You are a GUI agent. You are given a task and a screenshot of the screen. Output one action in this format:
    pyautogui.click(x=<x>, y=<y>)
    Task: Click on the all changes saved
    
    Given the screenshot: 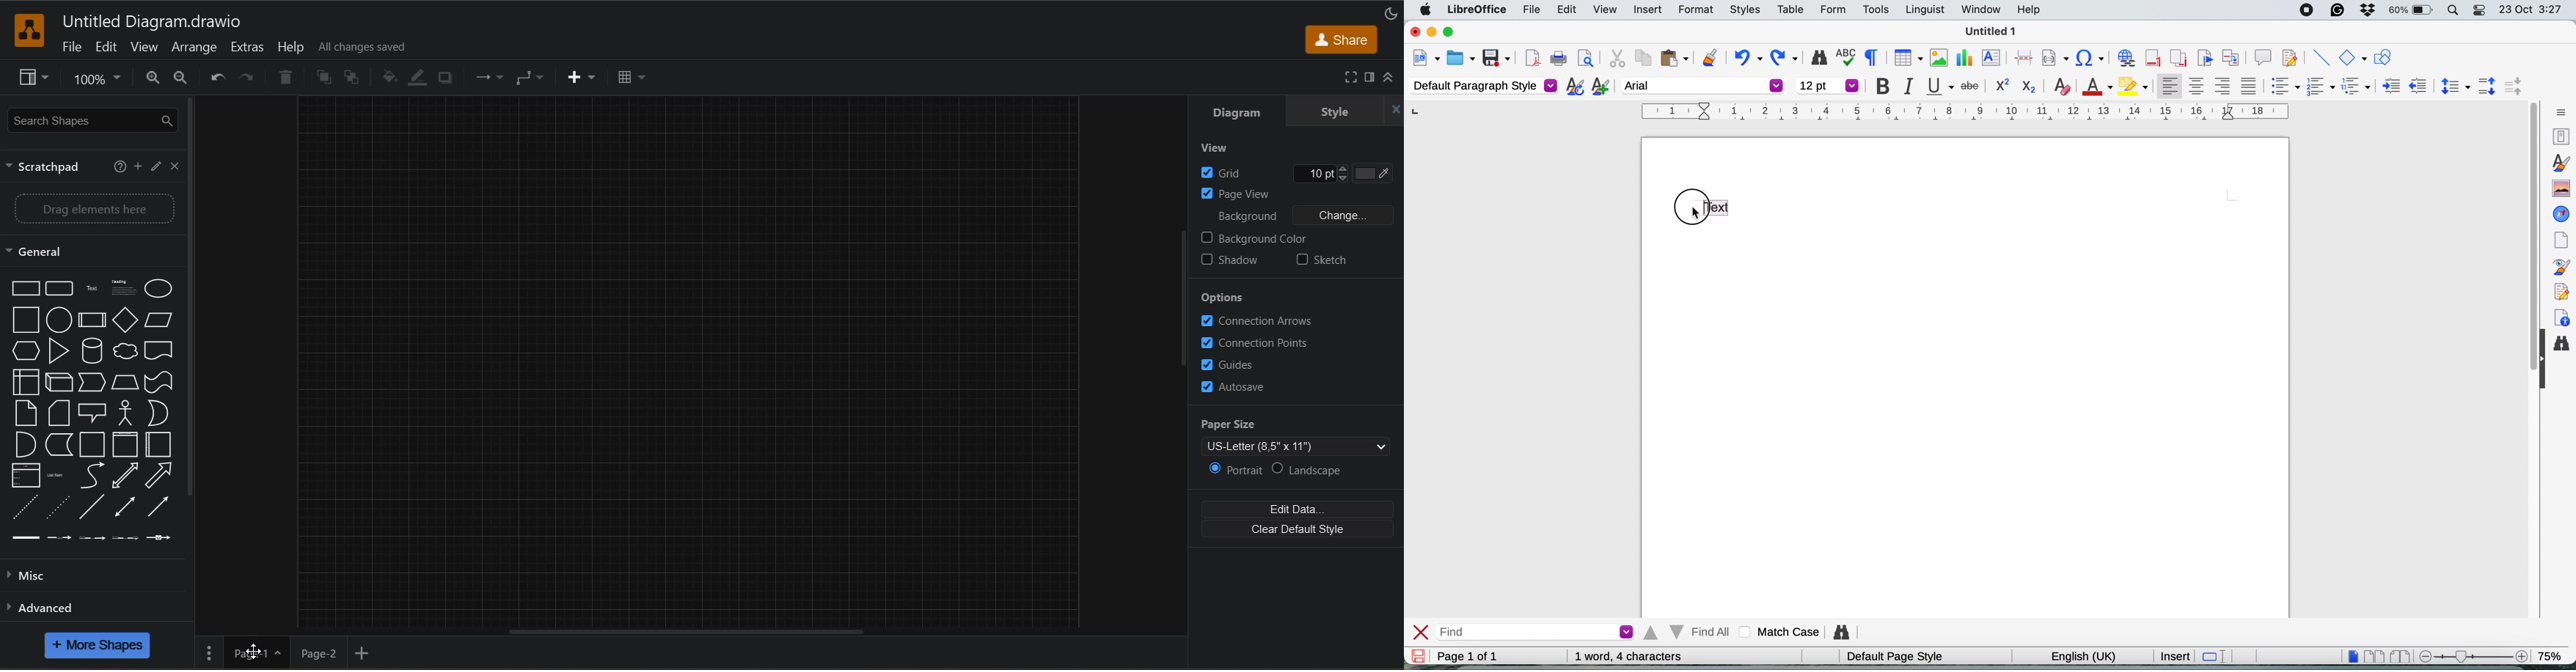 What is the action you would take?
    pyautogui.click(x=366, y=48)
    